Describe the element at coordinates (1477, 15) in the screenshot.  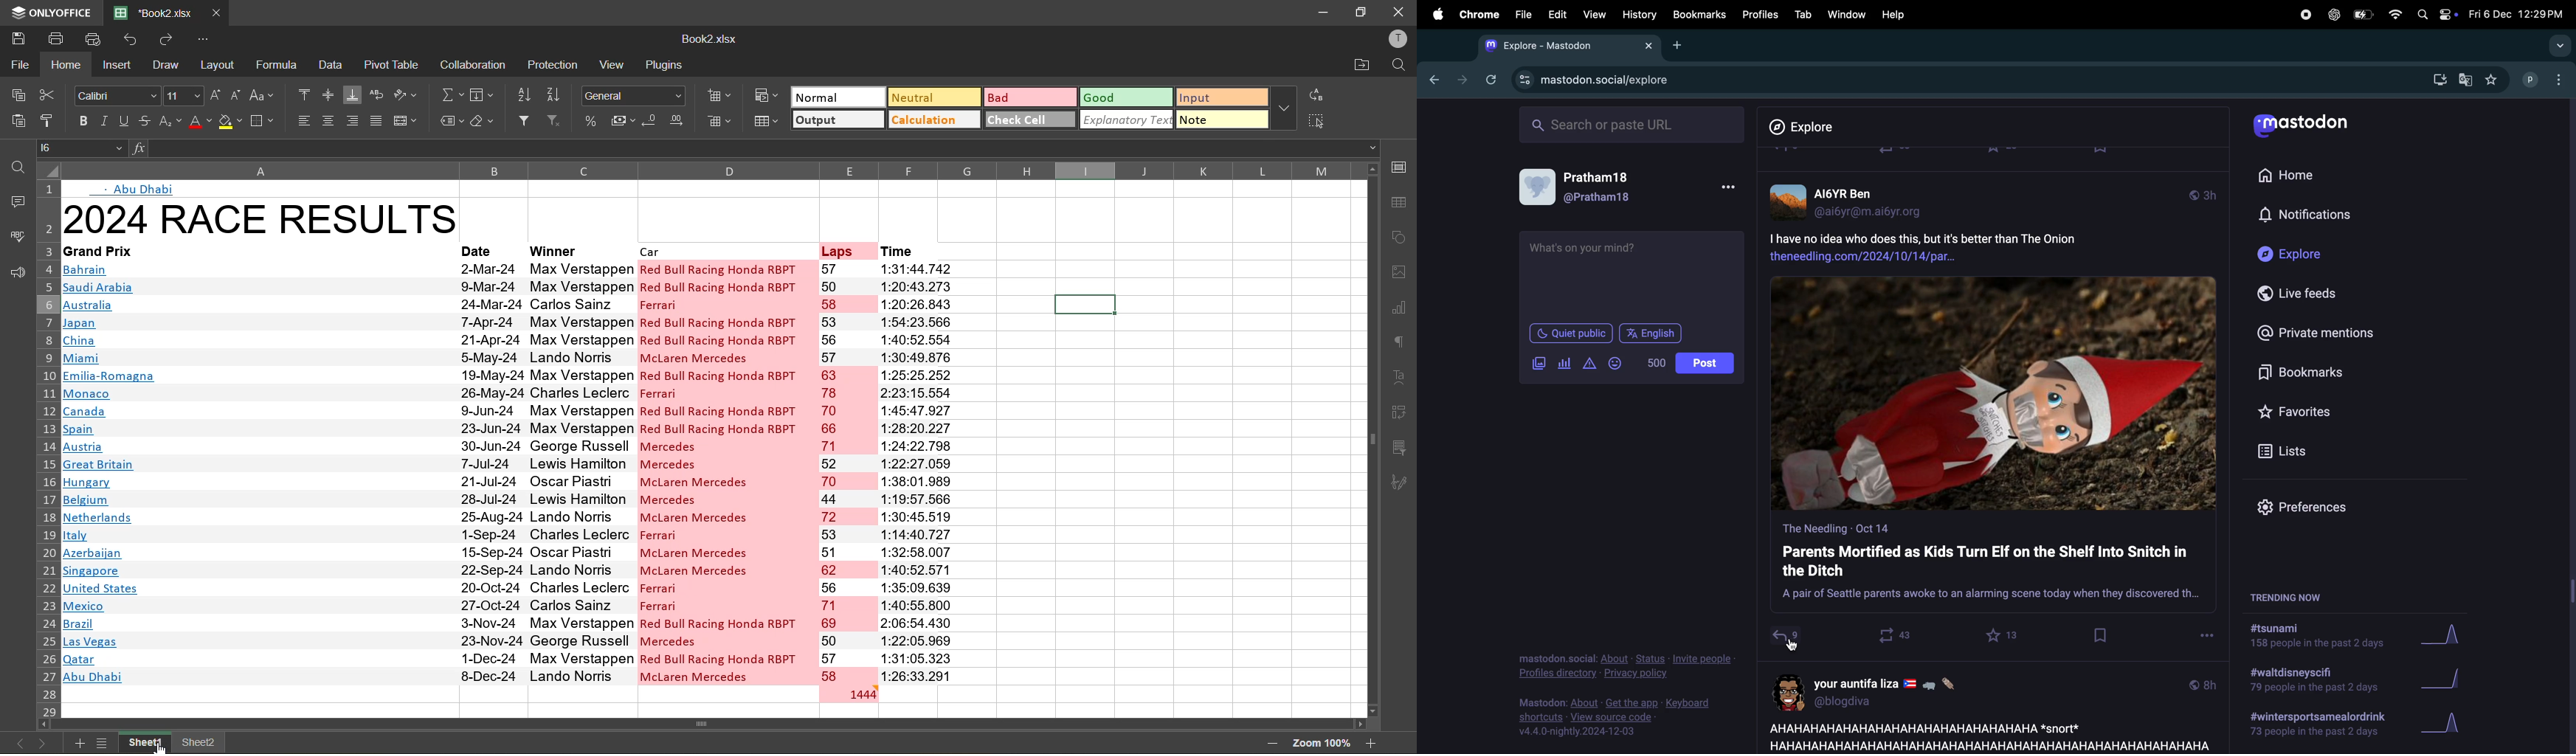
I see `chrome` at that location.